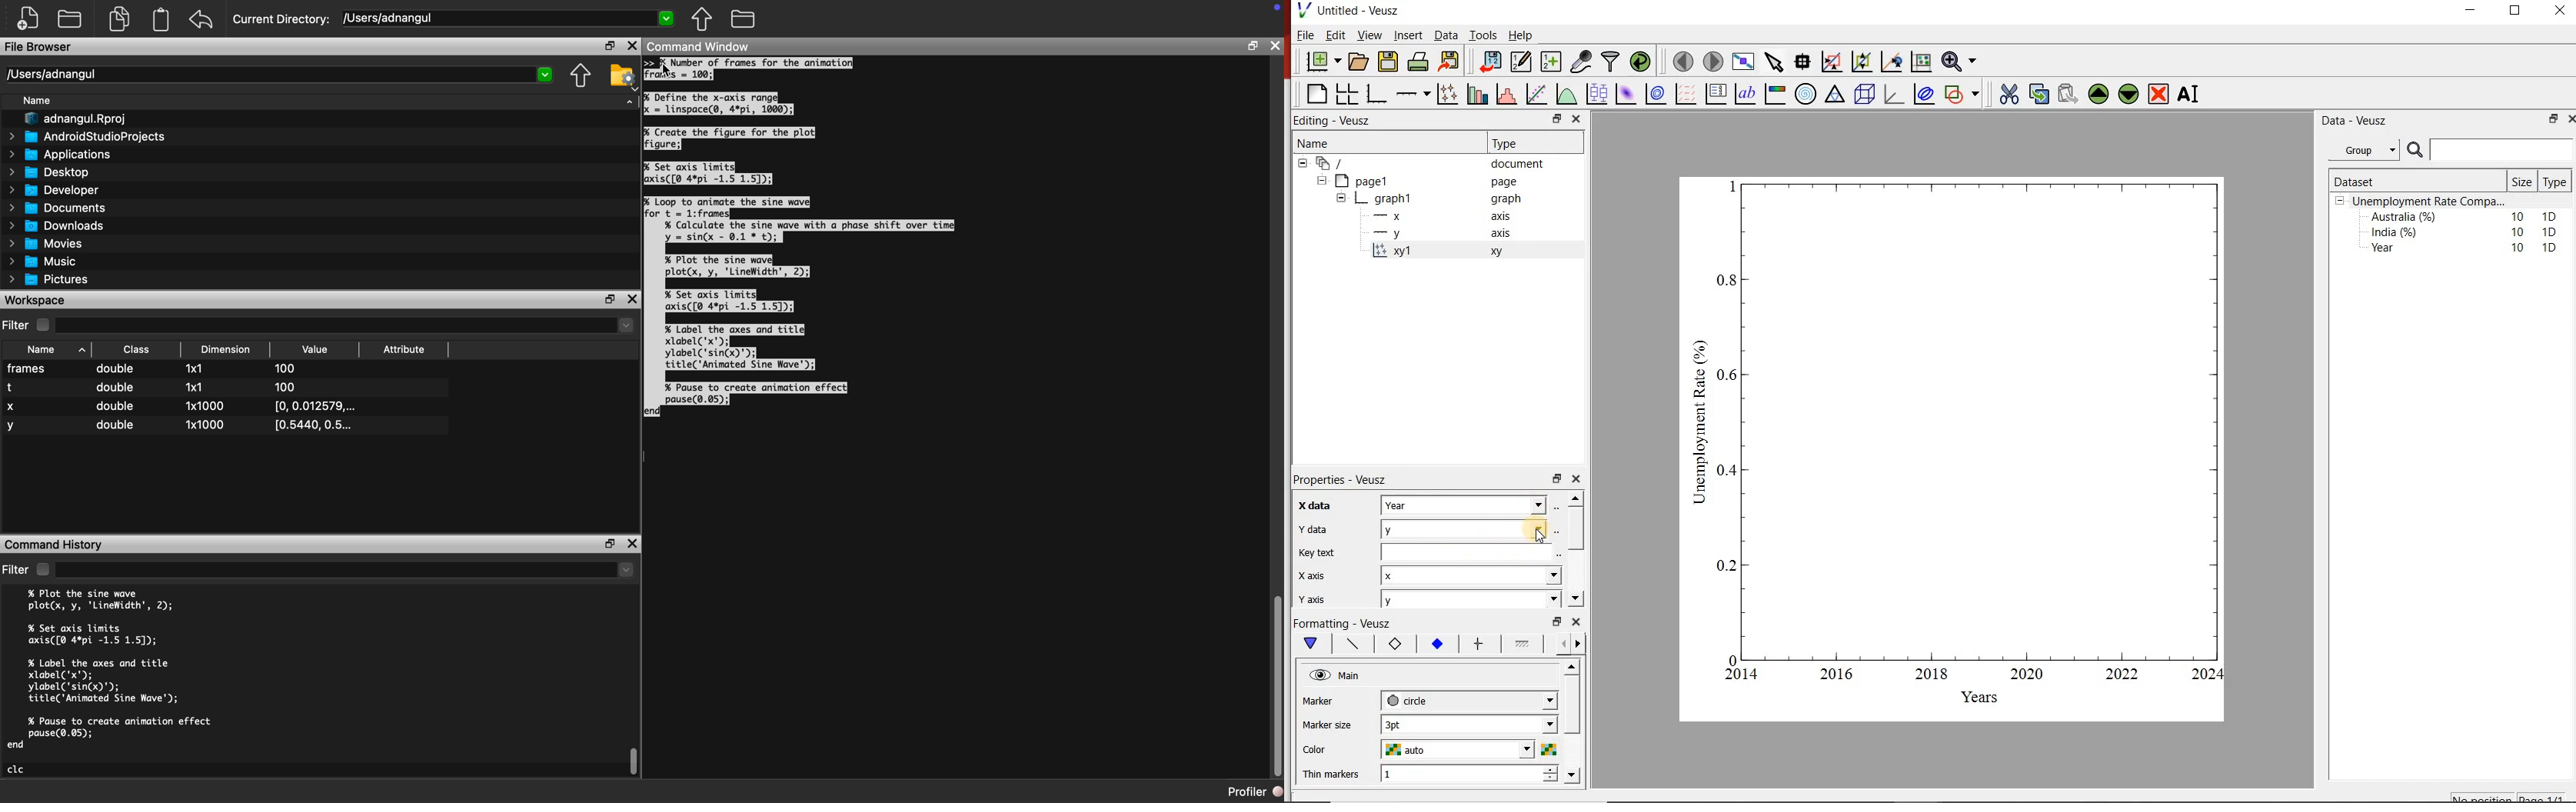  What do you see at coordinates (1536, 94) in the screenshot?
I see `fit a function` at bounding box center [1536, 94].